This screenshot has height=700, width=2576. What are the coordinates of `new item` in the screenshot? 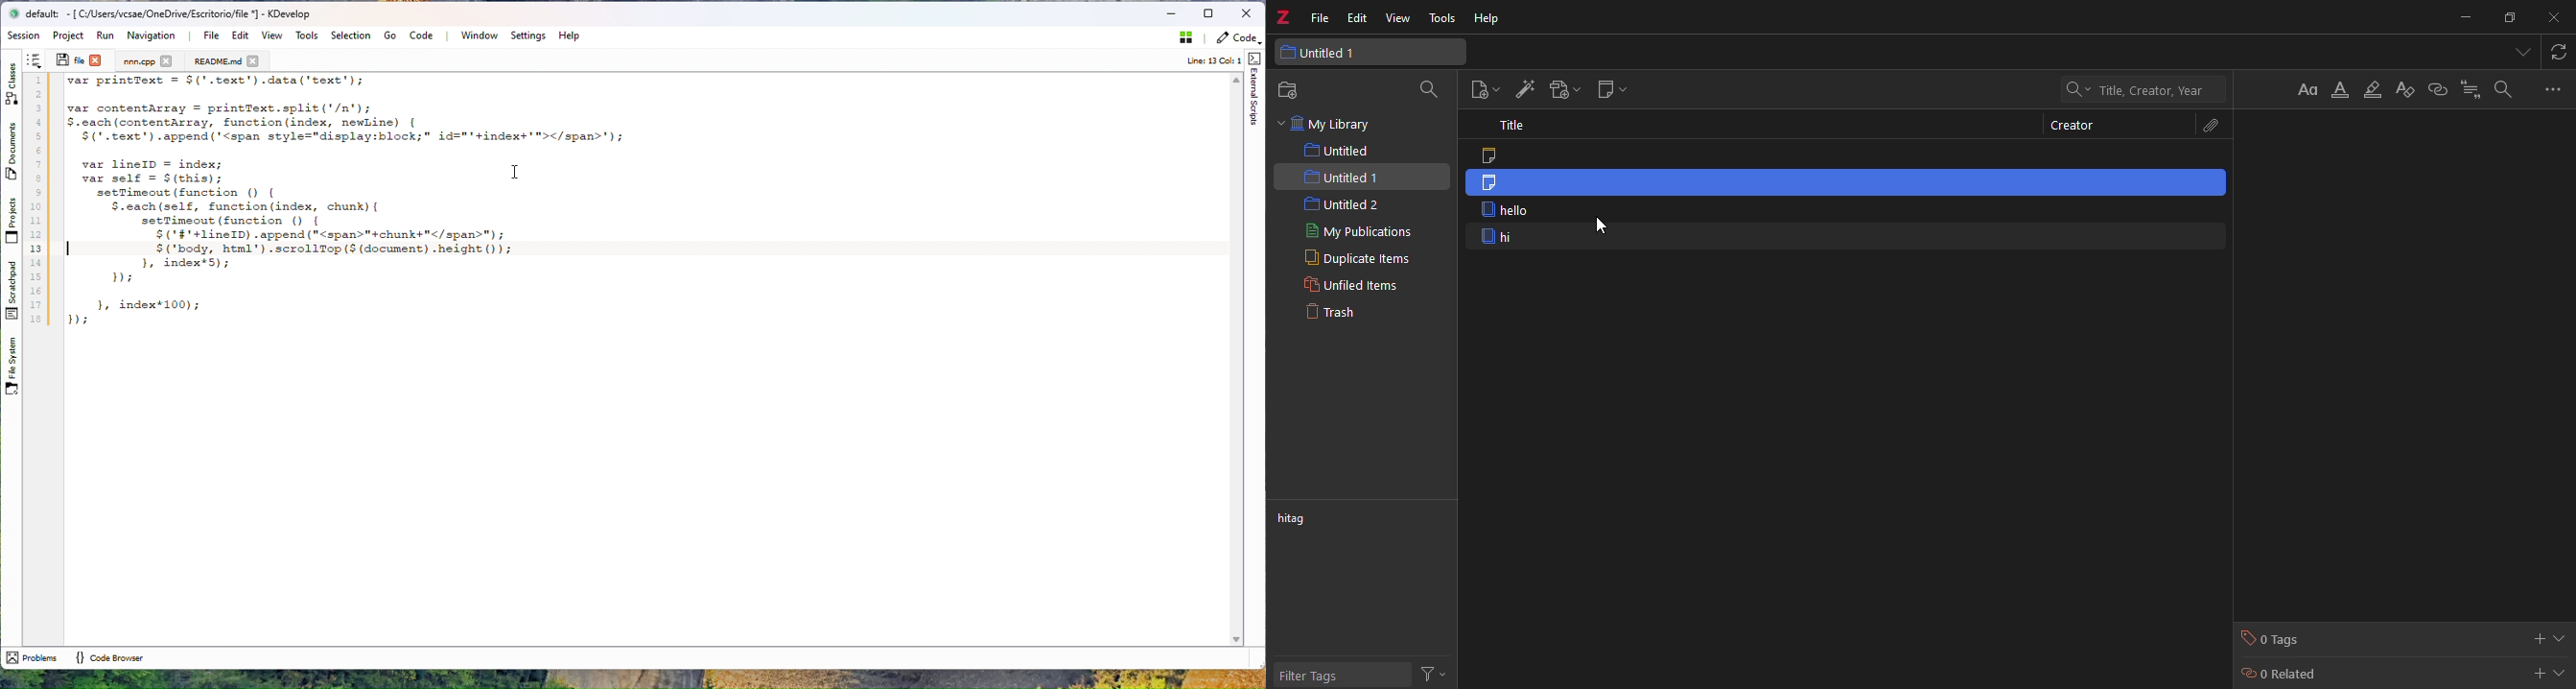 It's located at (1487, 90).